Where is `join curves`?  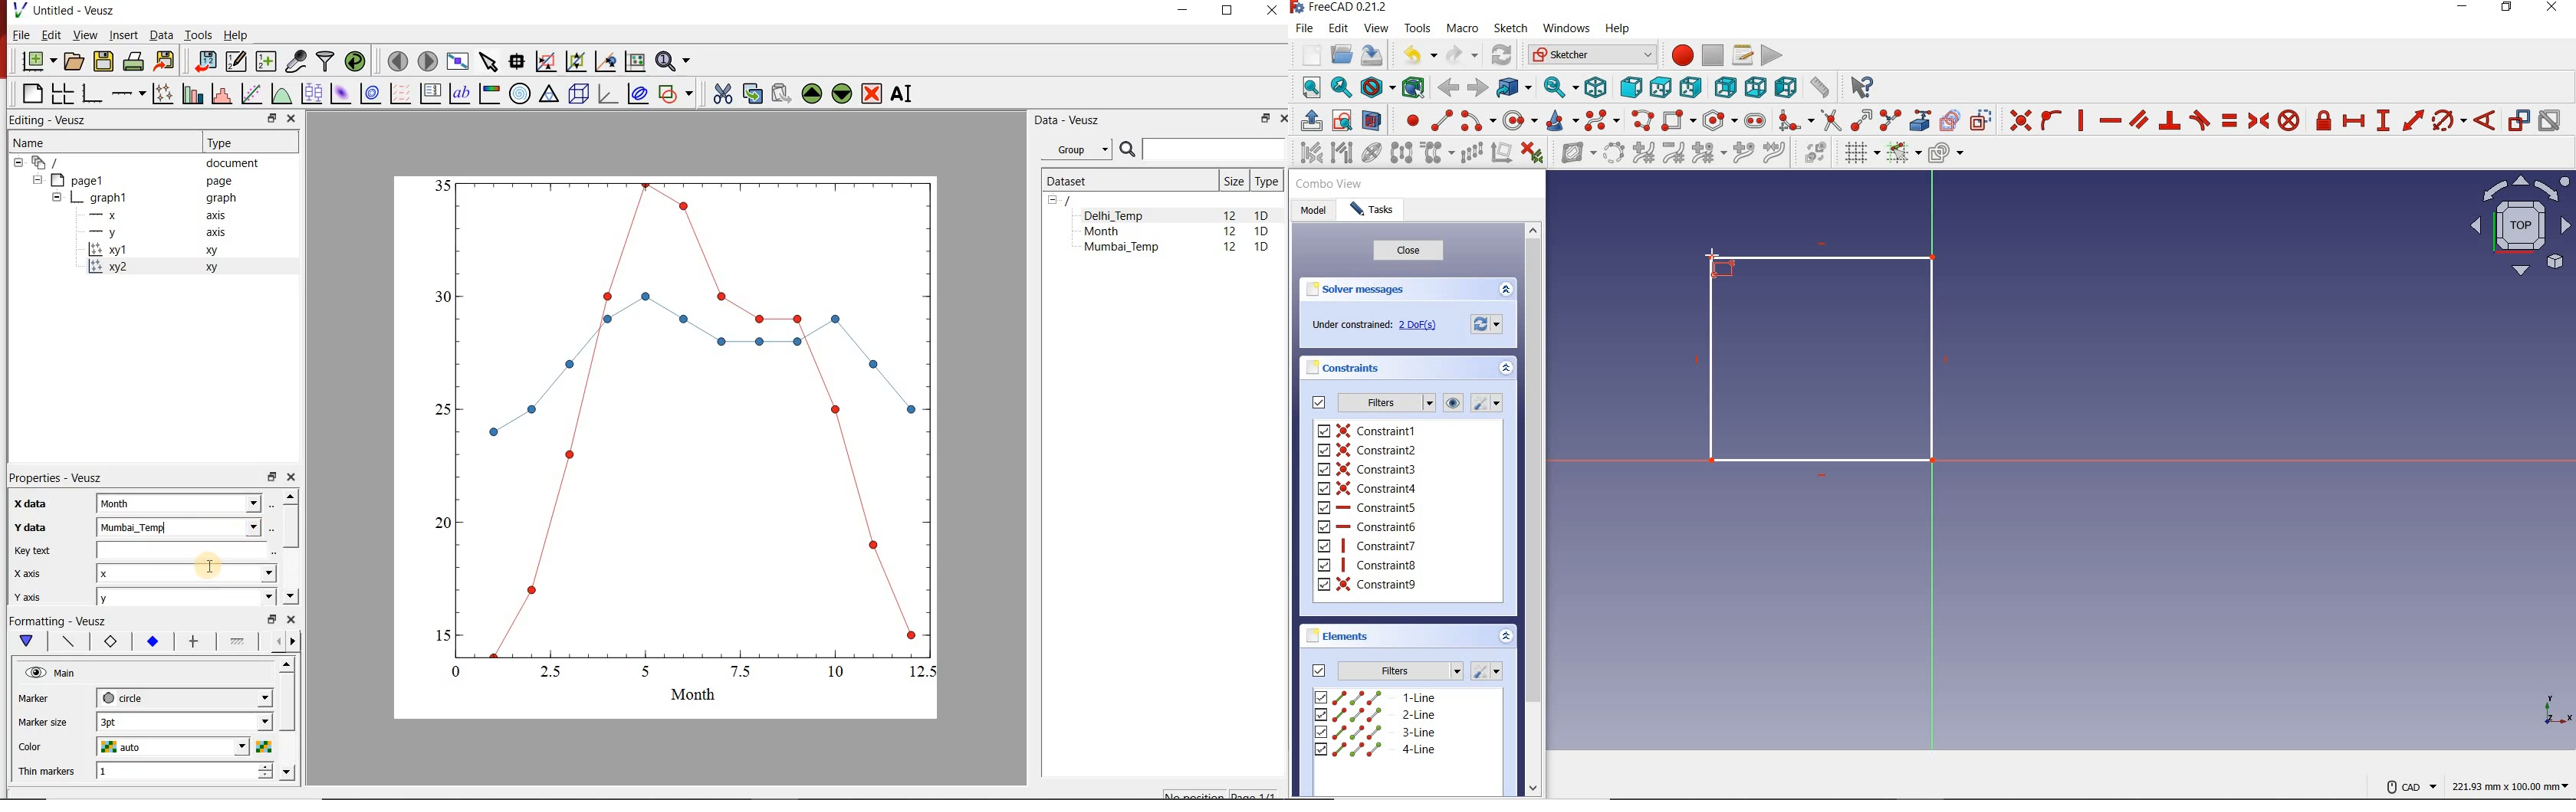 join curves is located at coordinates (1776, 155).